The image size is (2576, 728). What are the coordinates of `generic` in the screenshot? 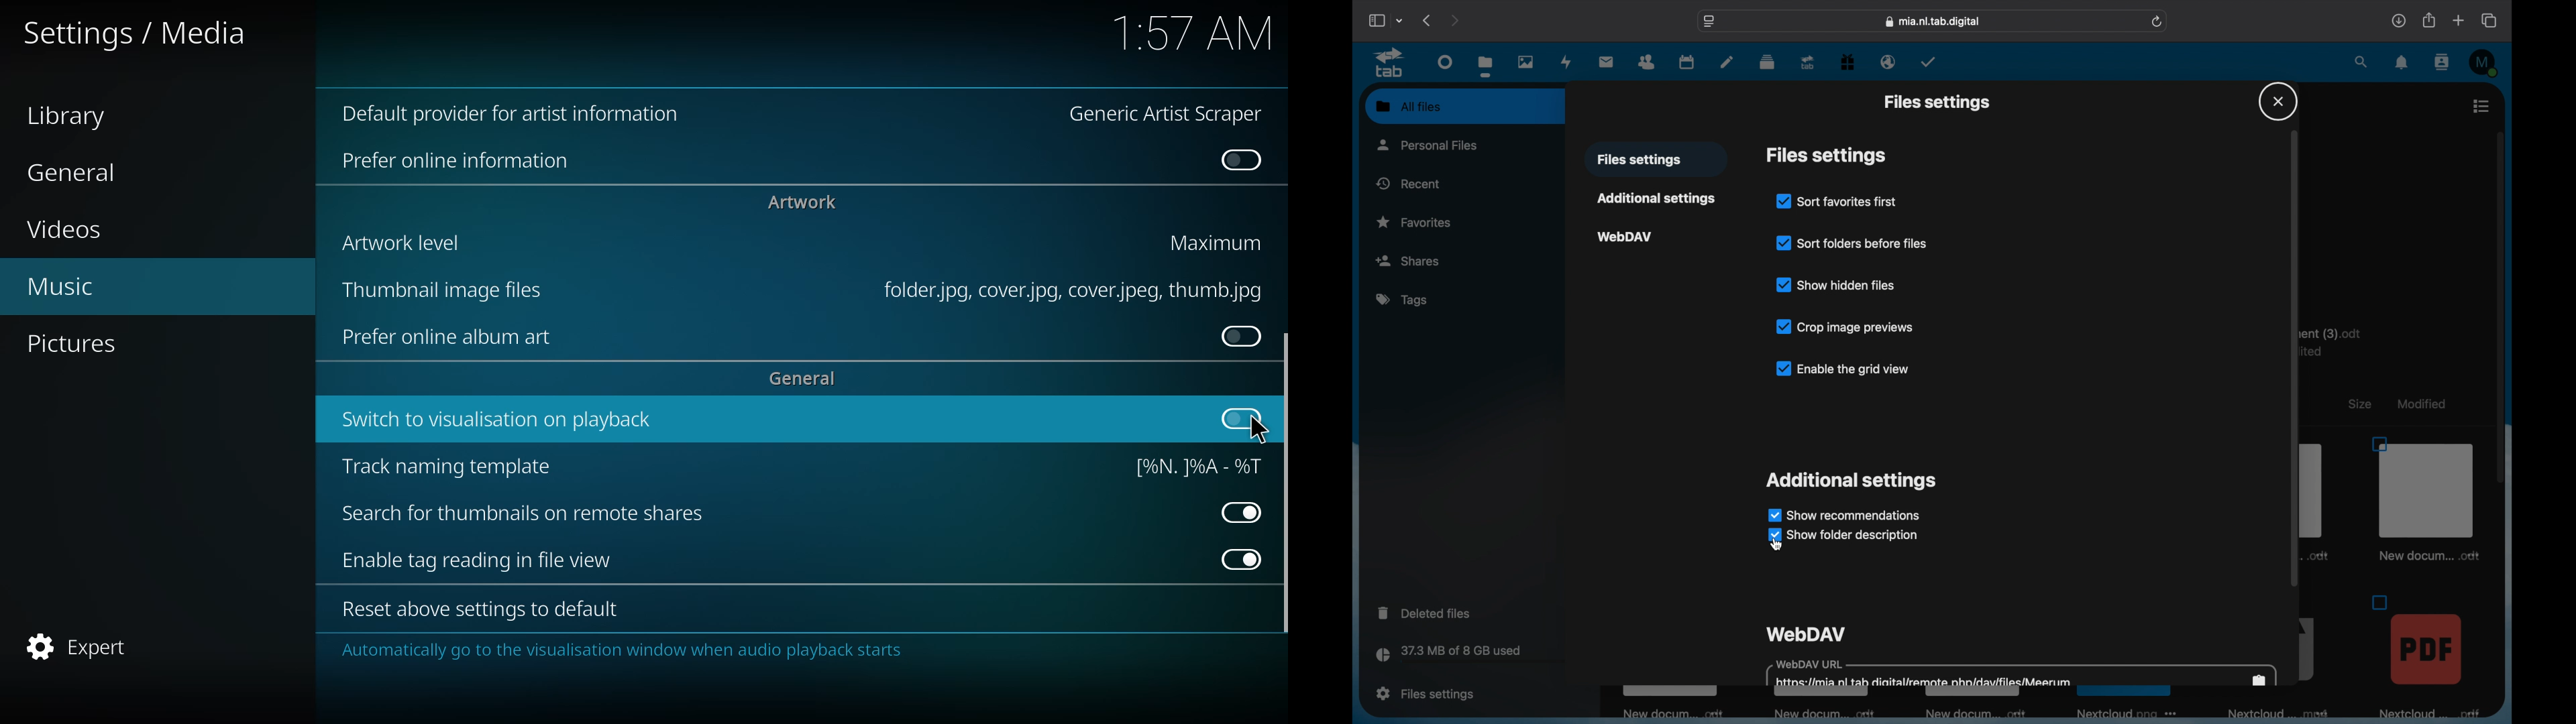 It's located at (1169, 115).